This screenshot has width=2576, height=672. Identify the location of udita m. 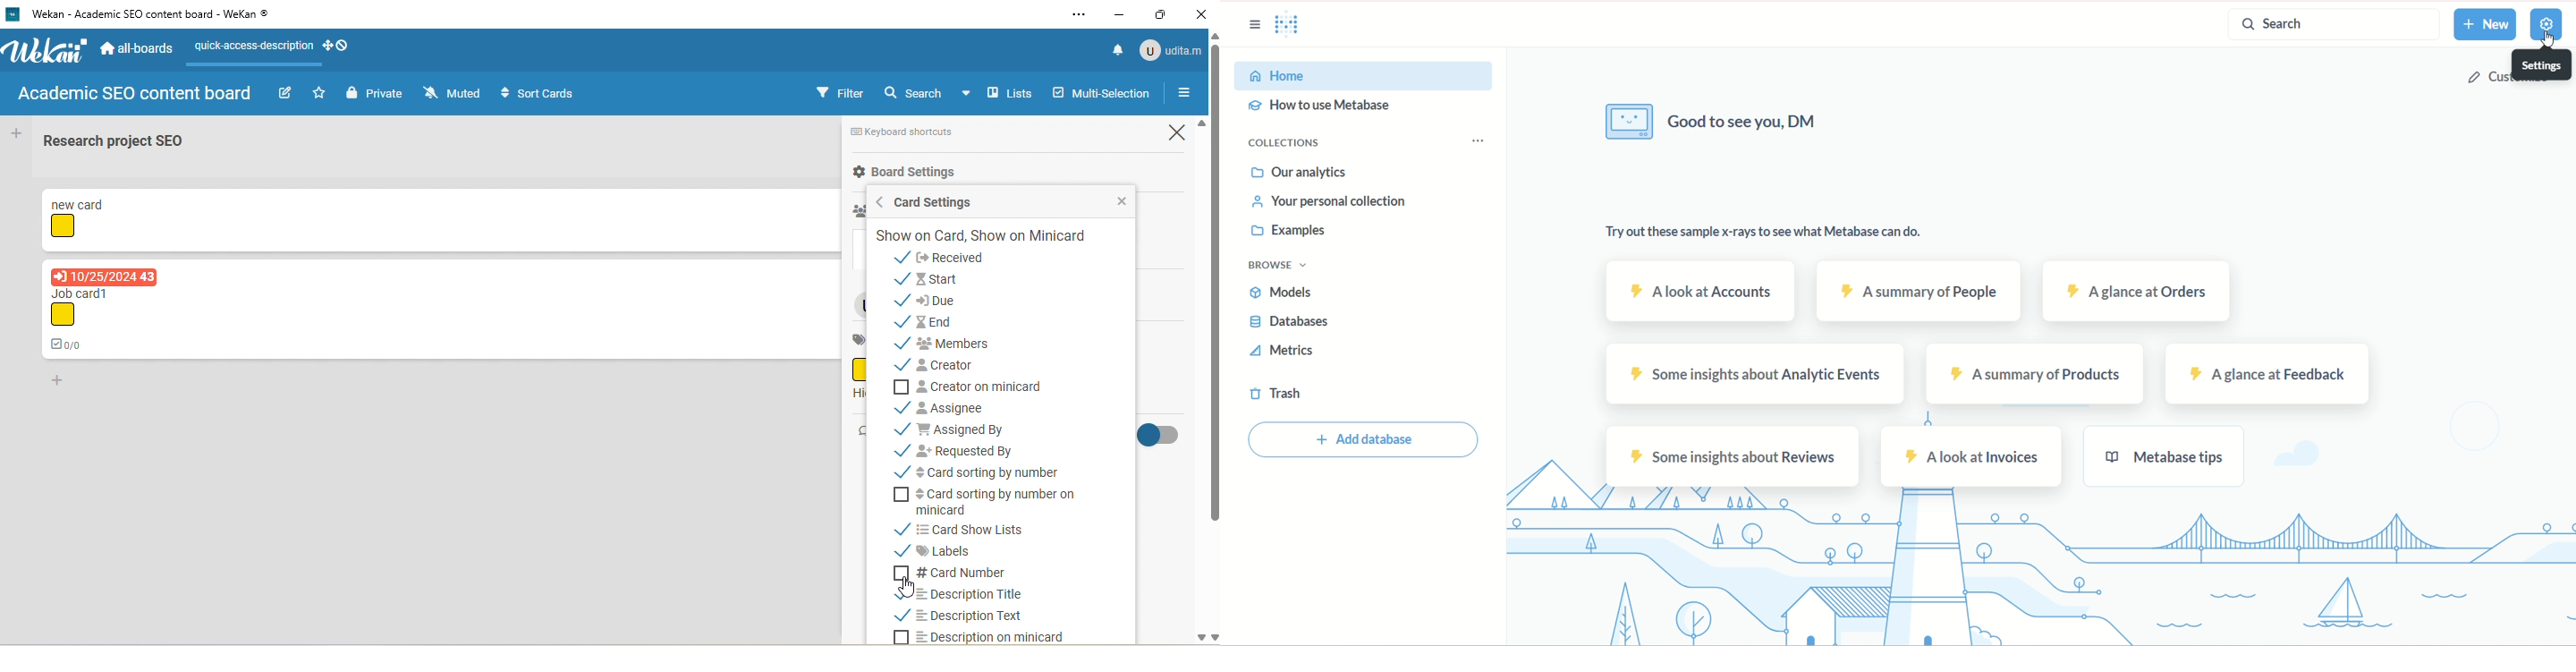
(1171, 49).